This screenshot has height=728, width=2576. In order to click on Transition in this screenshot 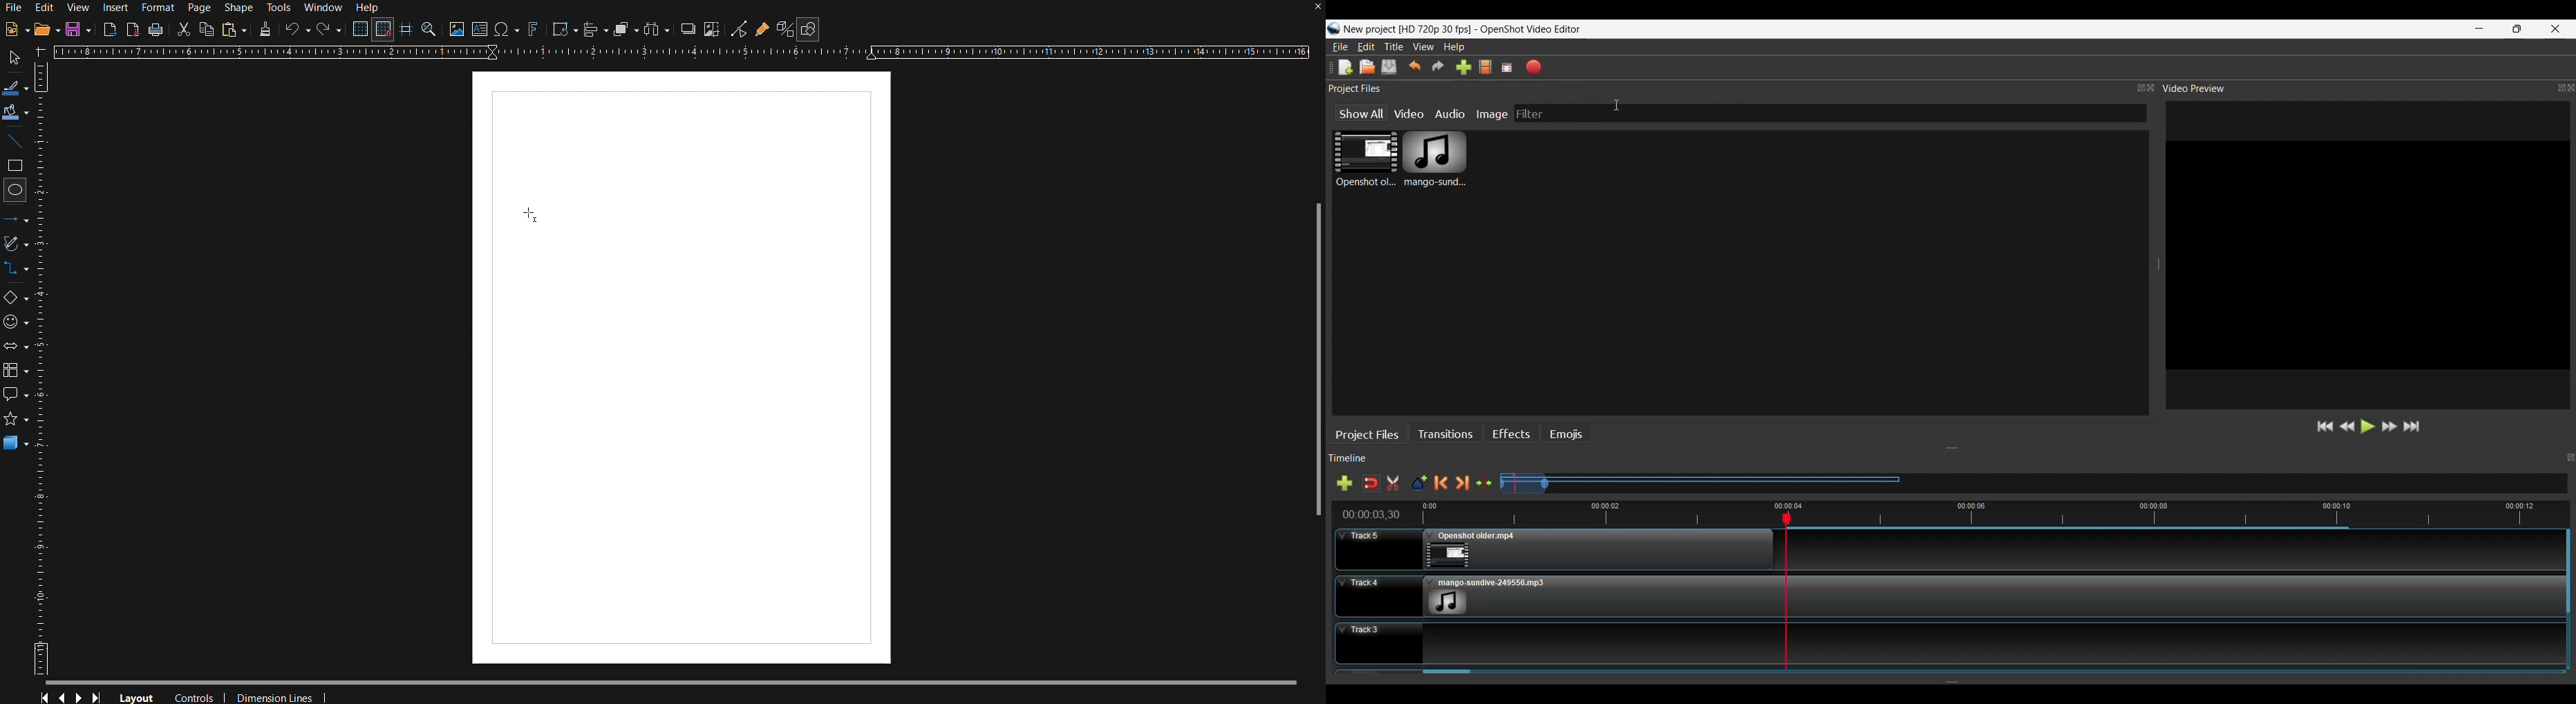, I will do `click(1446, 432)`.